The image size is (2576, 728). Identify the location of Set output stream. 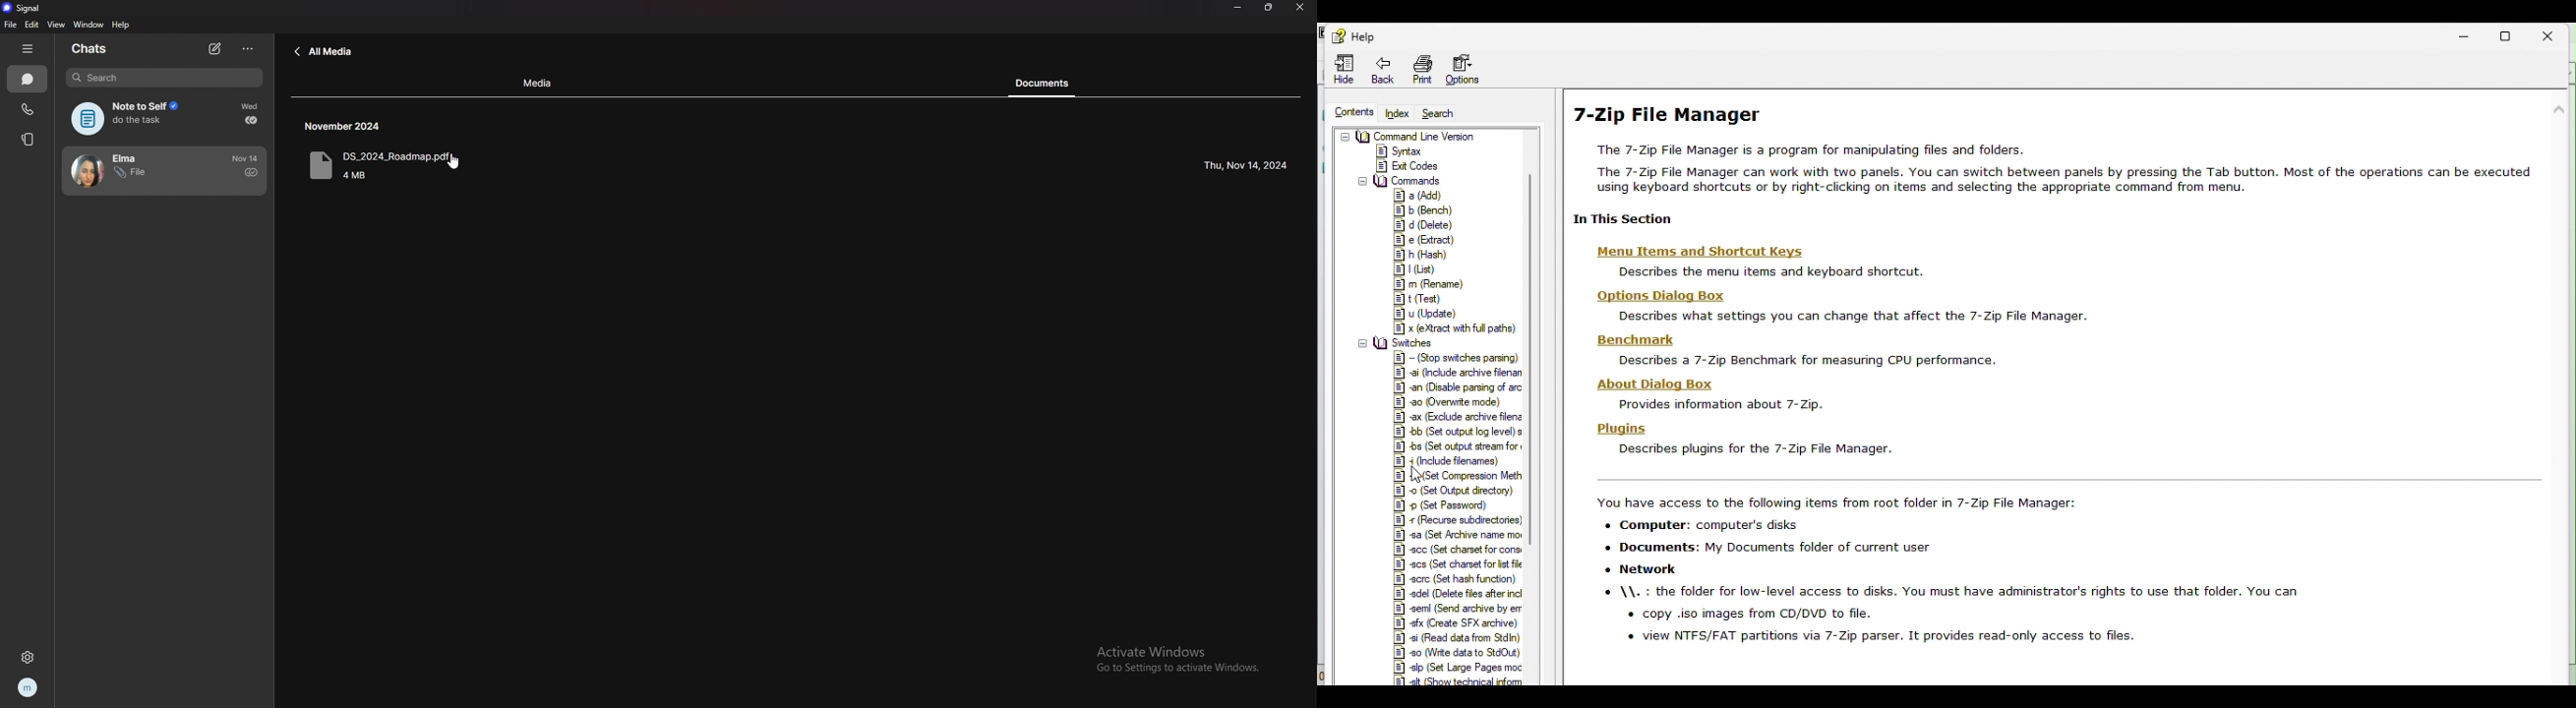
(1458, 446).